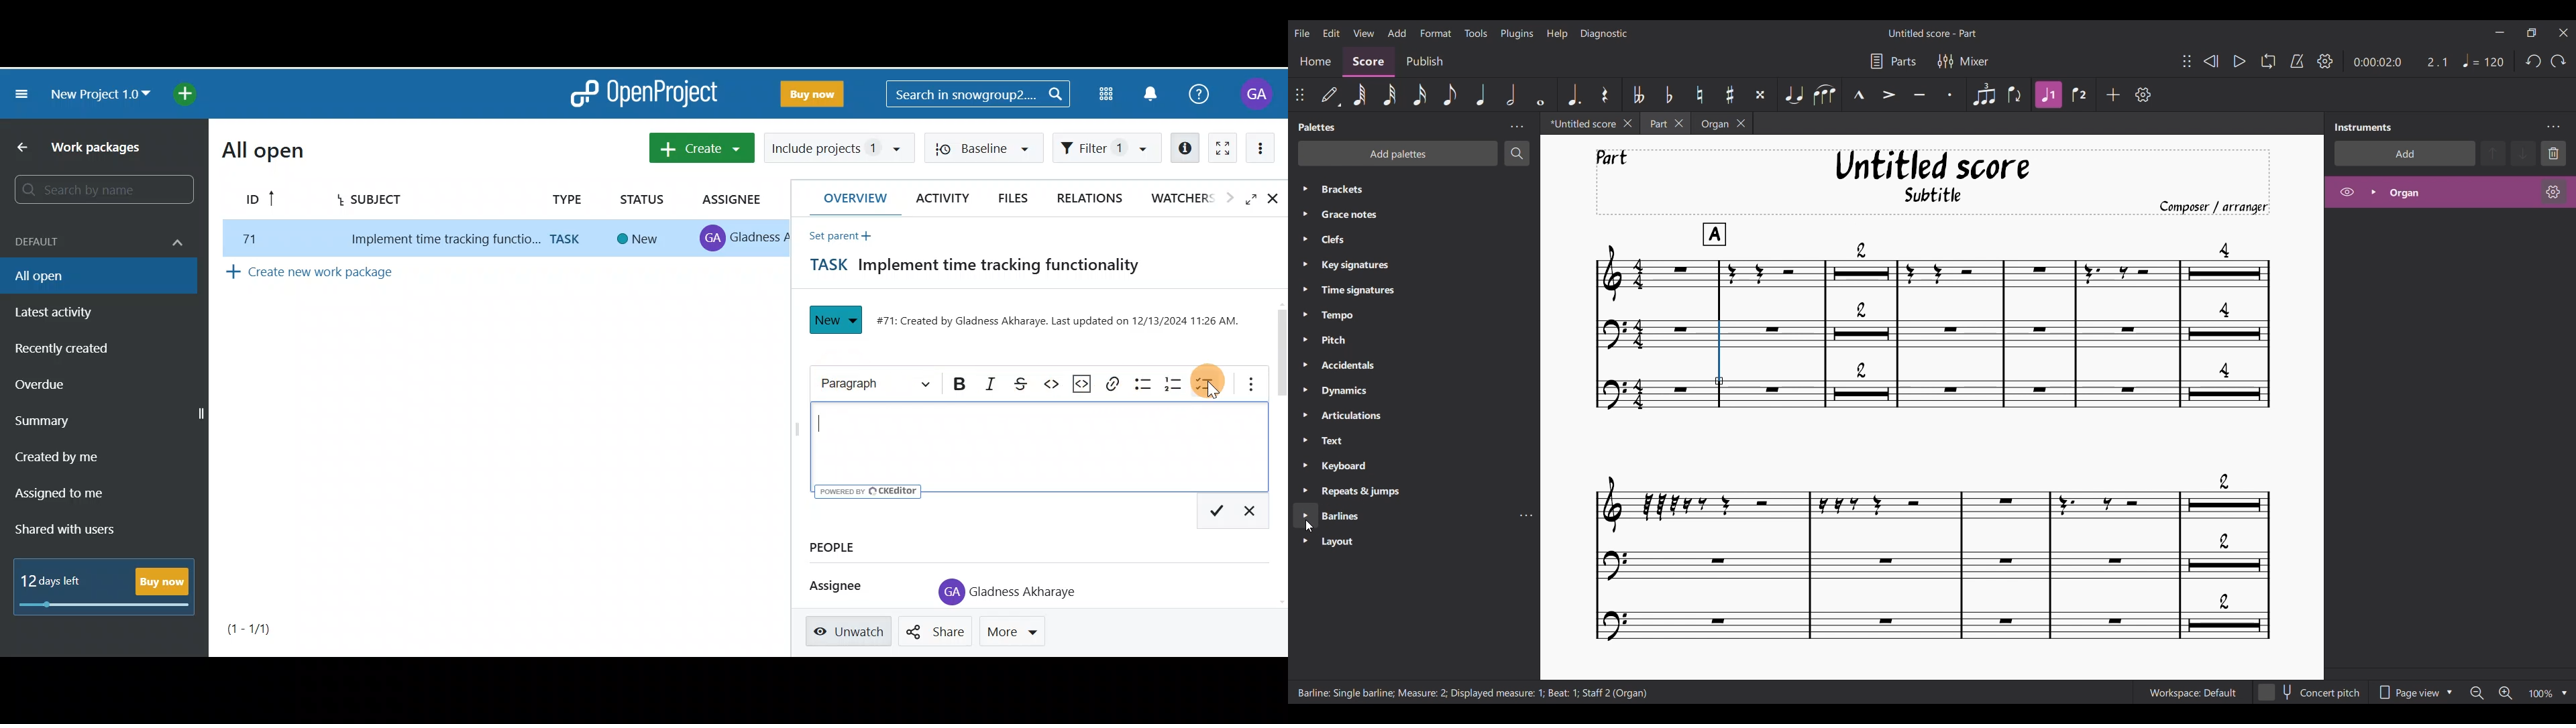  I want to click on Share, so click(936, 631).